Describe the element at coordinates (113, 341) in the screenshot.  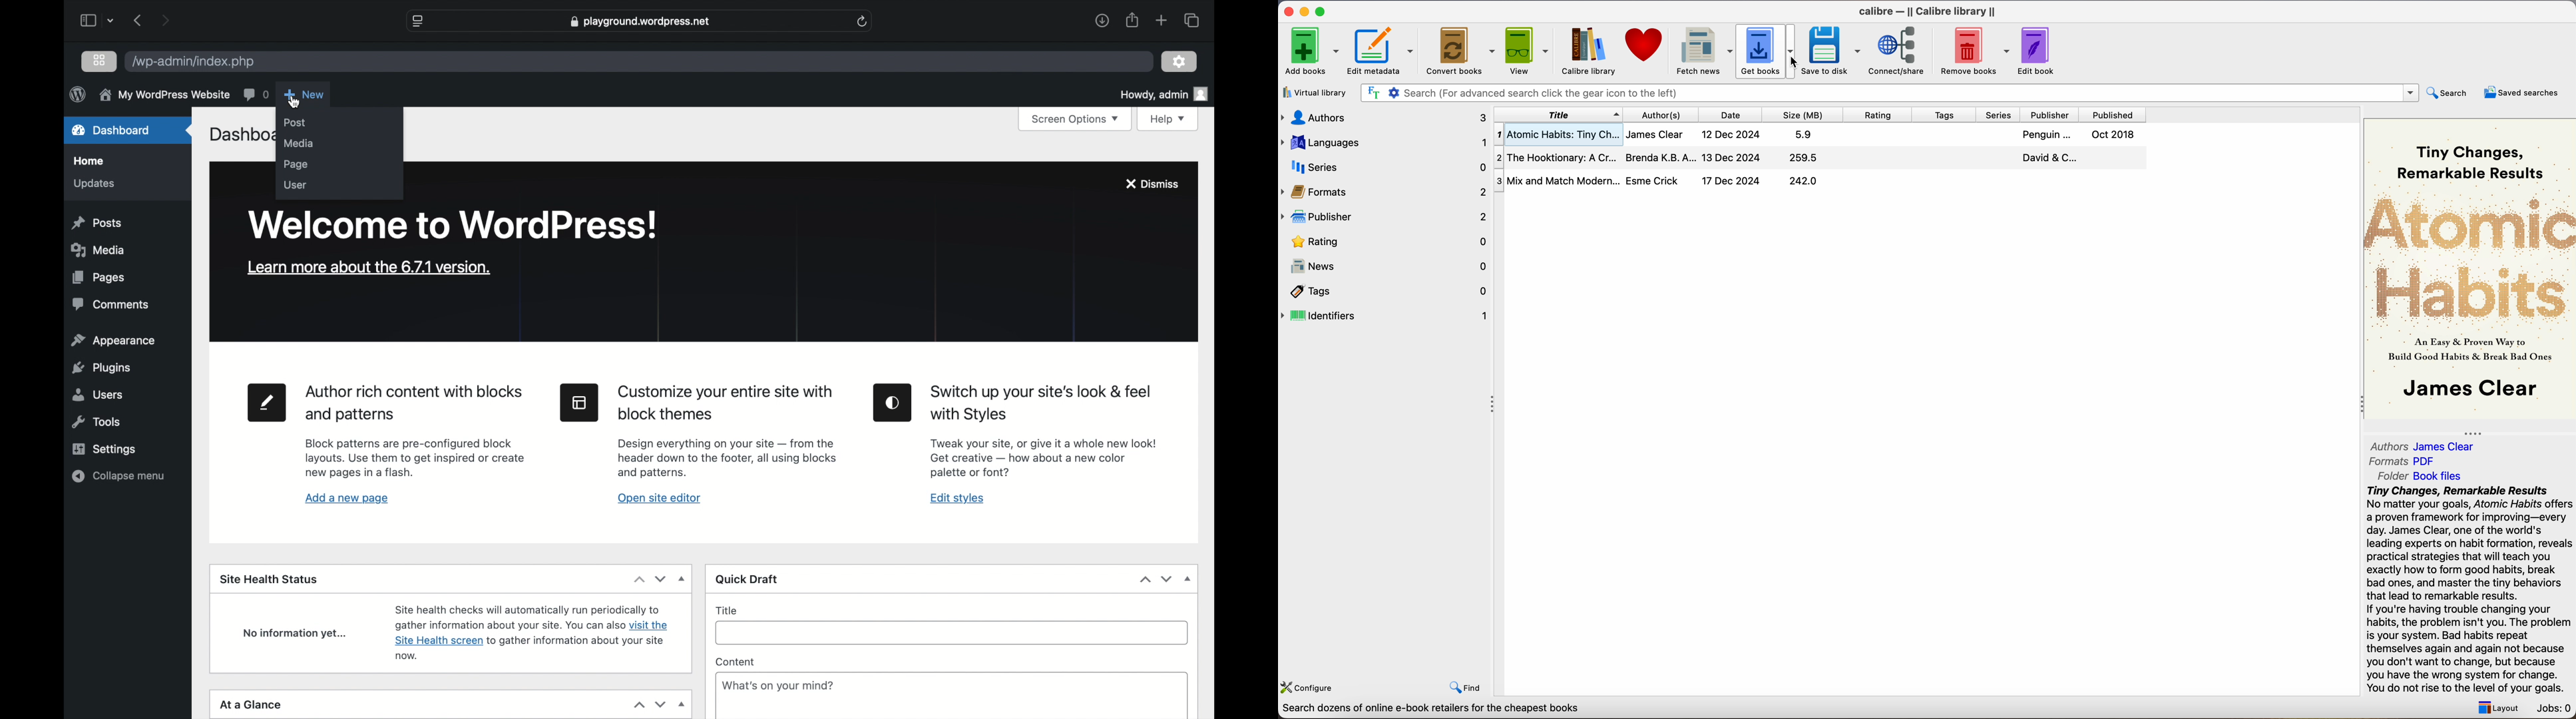
I see `appearance` at that location.